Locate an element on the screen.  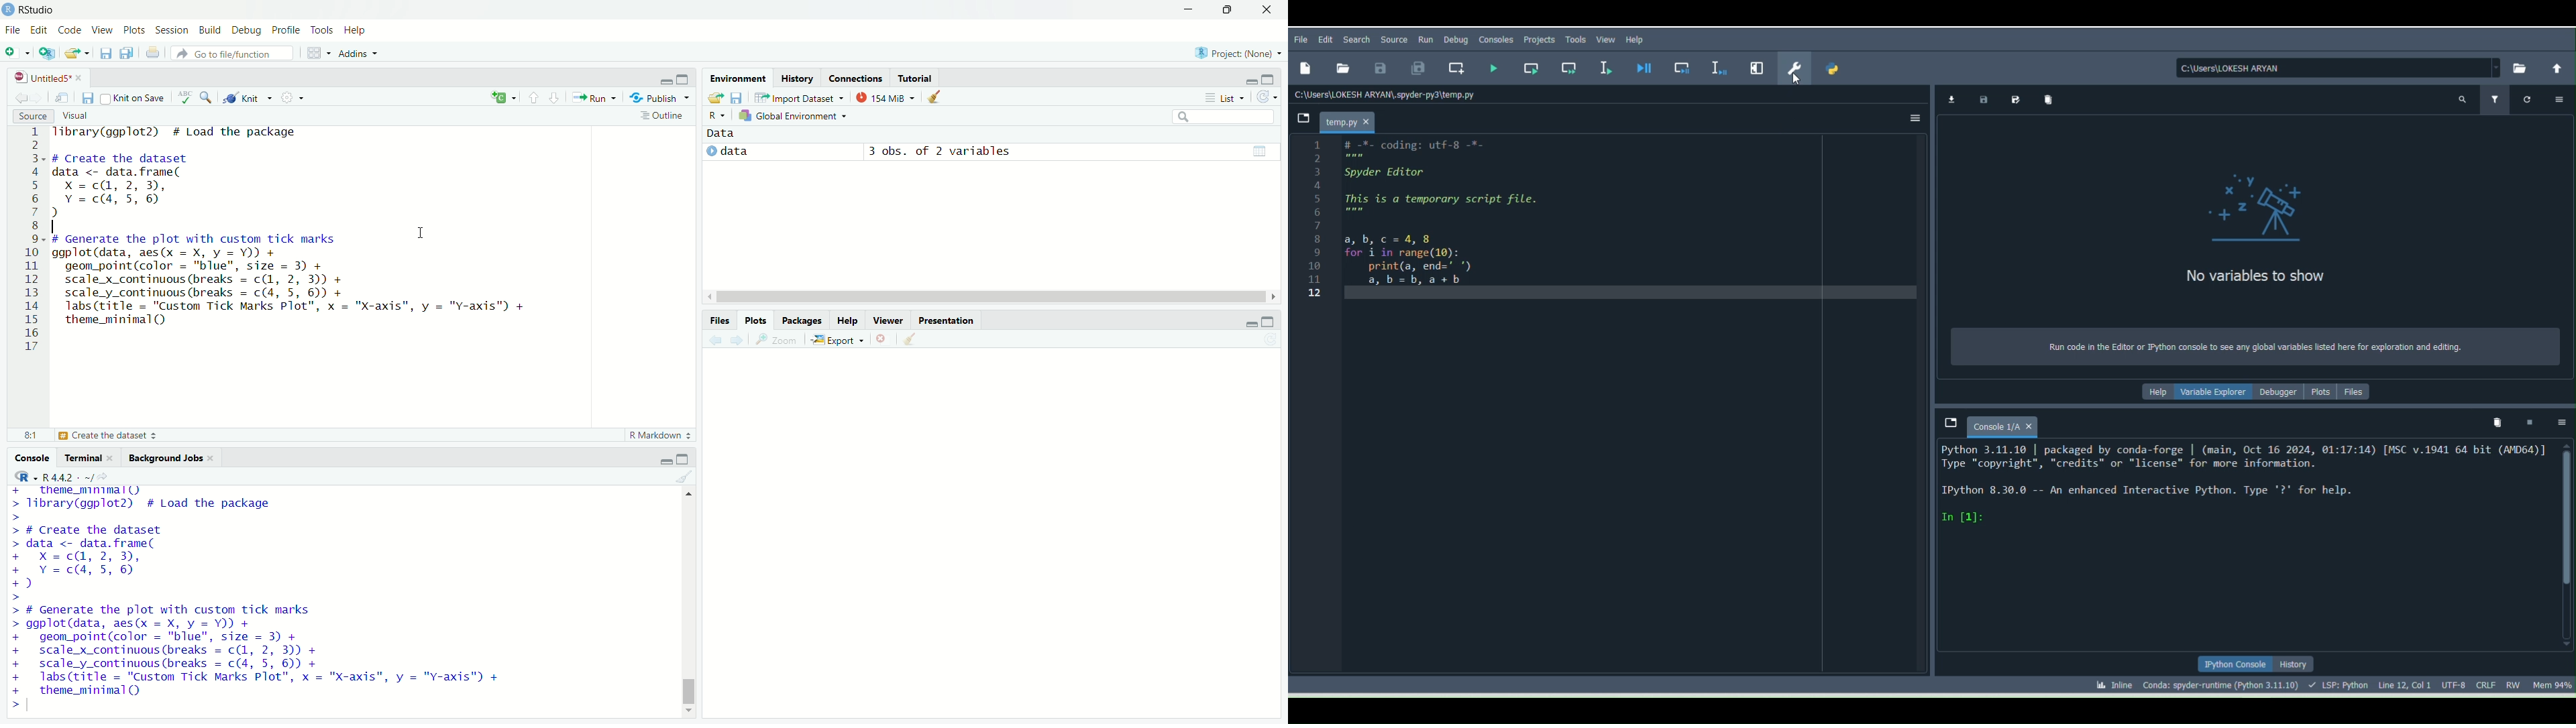
data is located at coordinates (740, 151).